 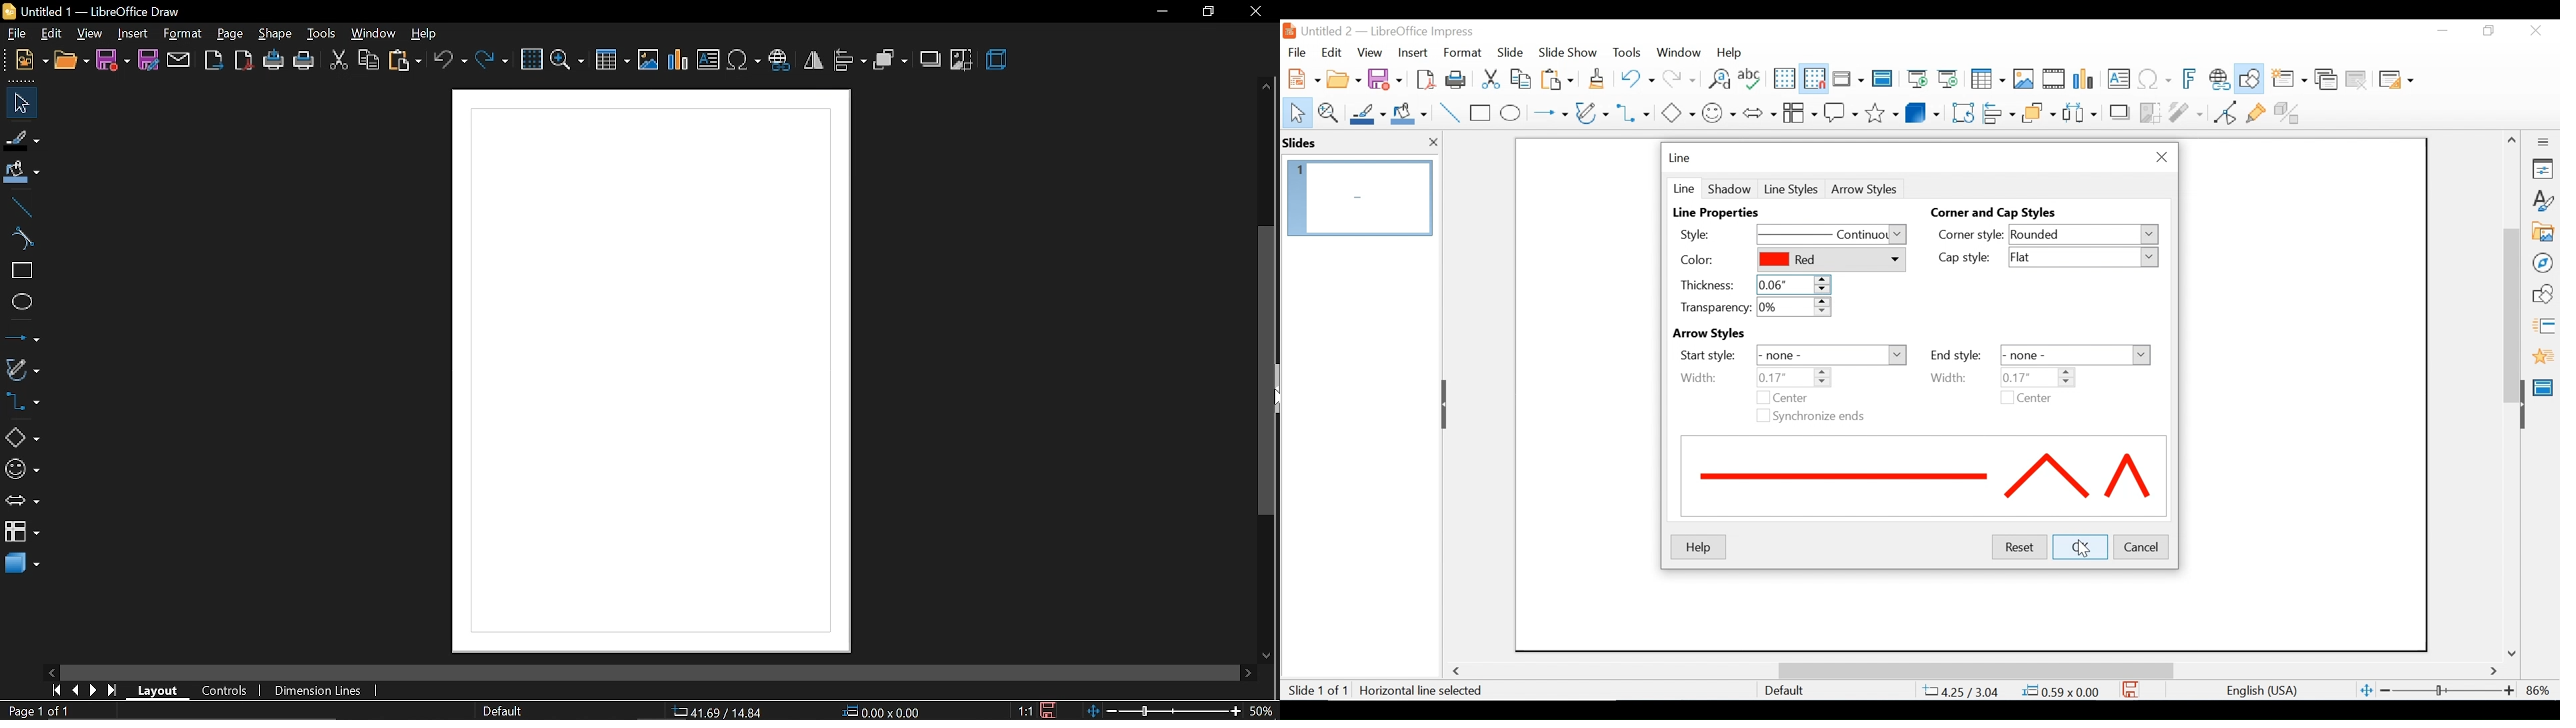 I want to click on Insert Chart, so click(x=2085, y=80).